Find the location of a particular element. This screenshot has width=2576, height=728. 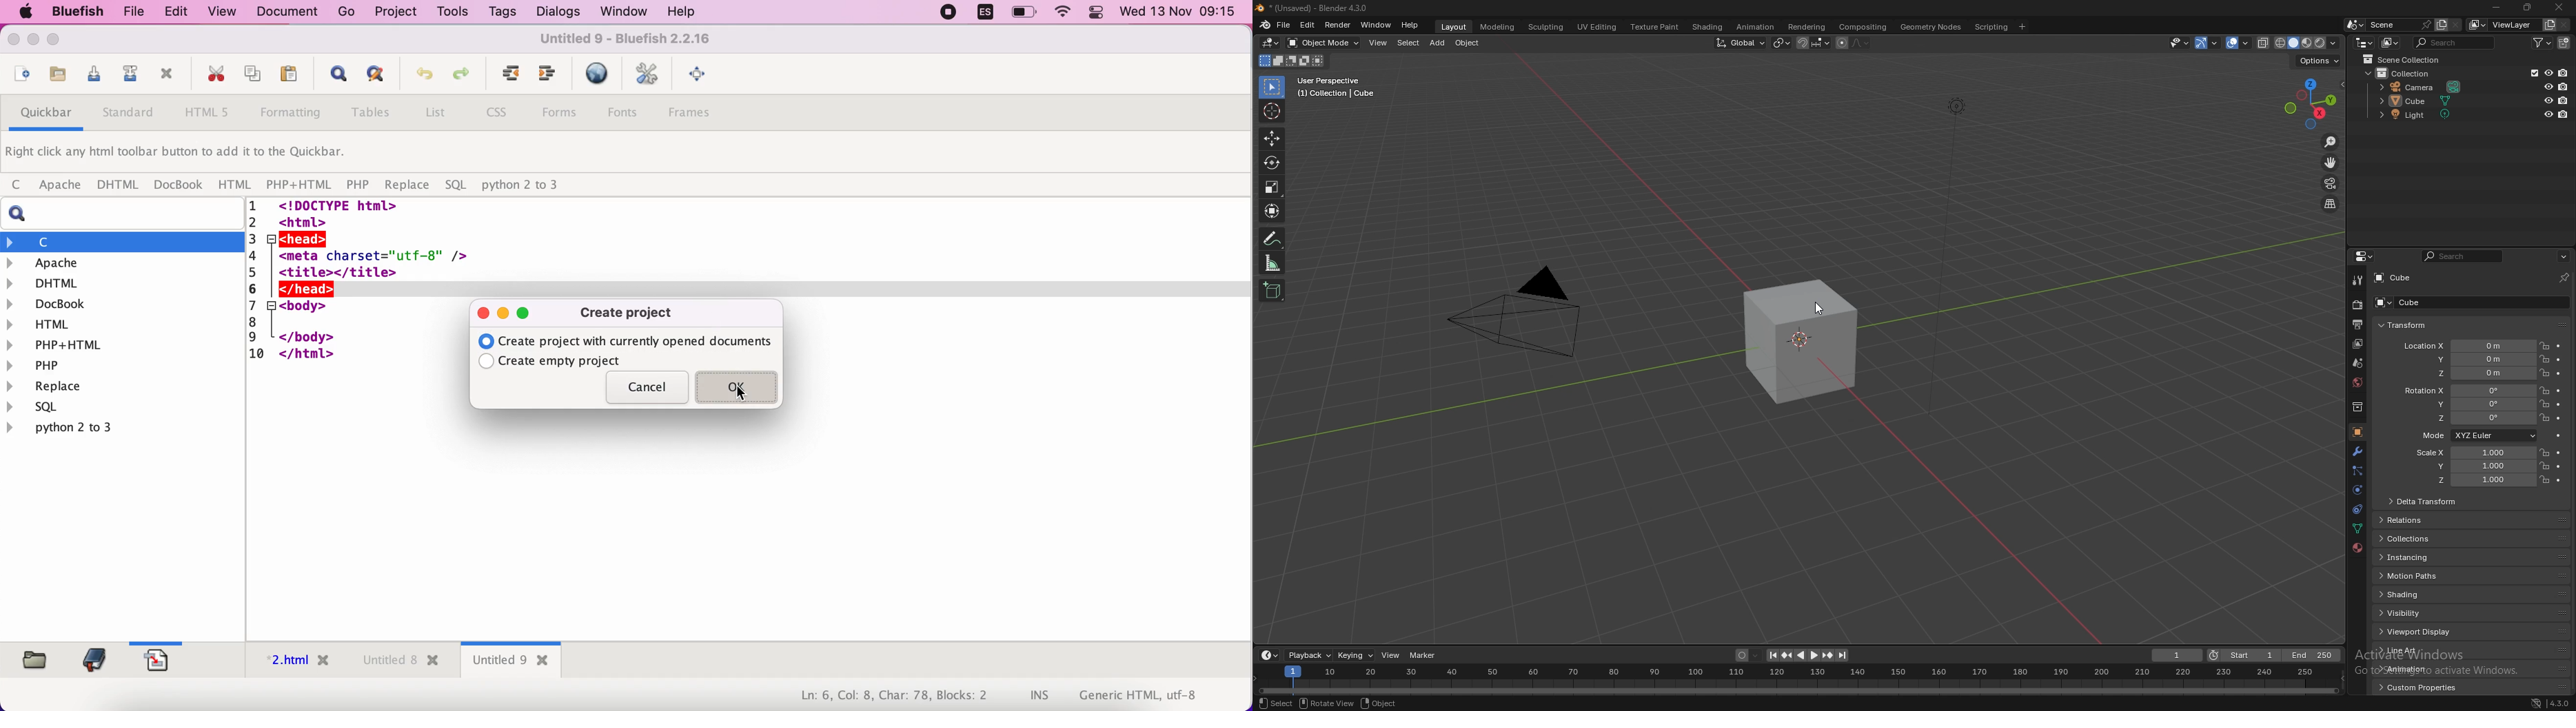

view is located at coordinates (223, 11).